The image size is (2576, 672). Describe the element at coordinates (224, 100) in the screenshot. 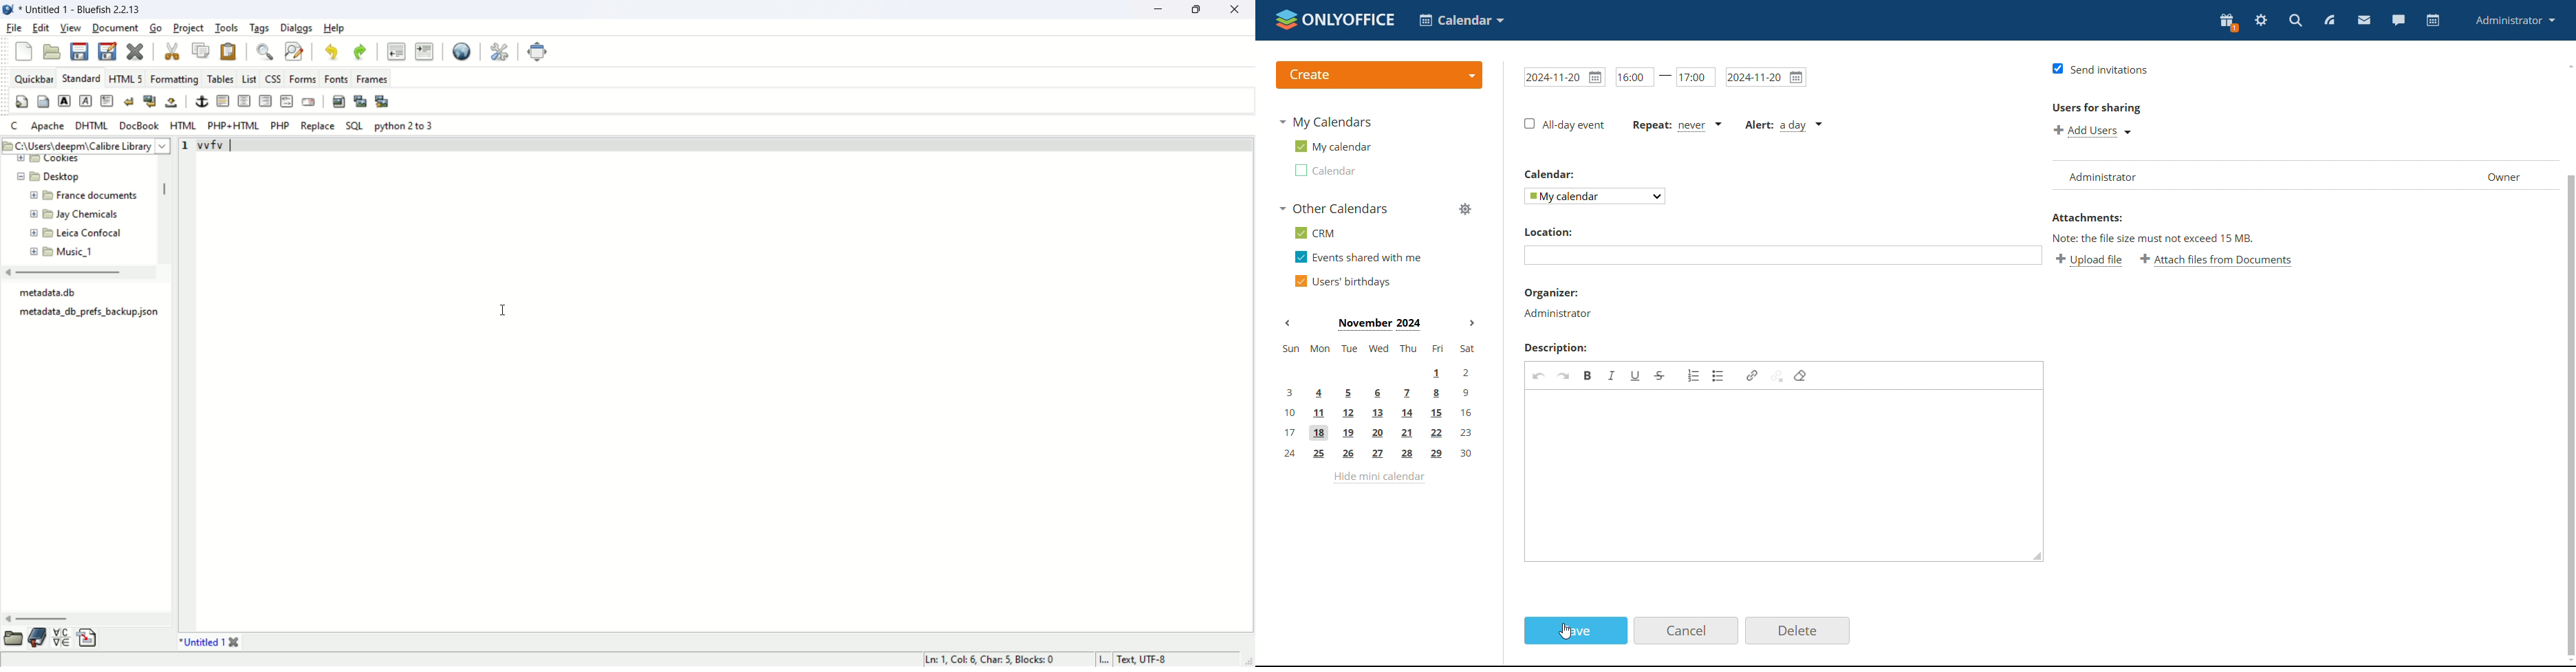

I see `Horizontal rule` at that location.